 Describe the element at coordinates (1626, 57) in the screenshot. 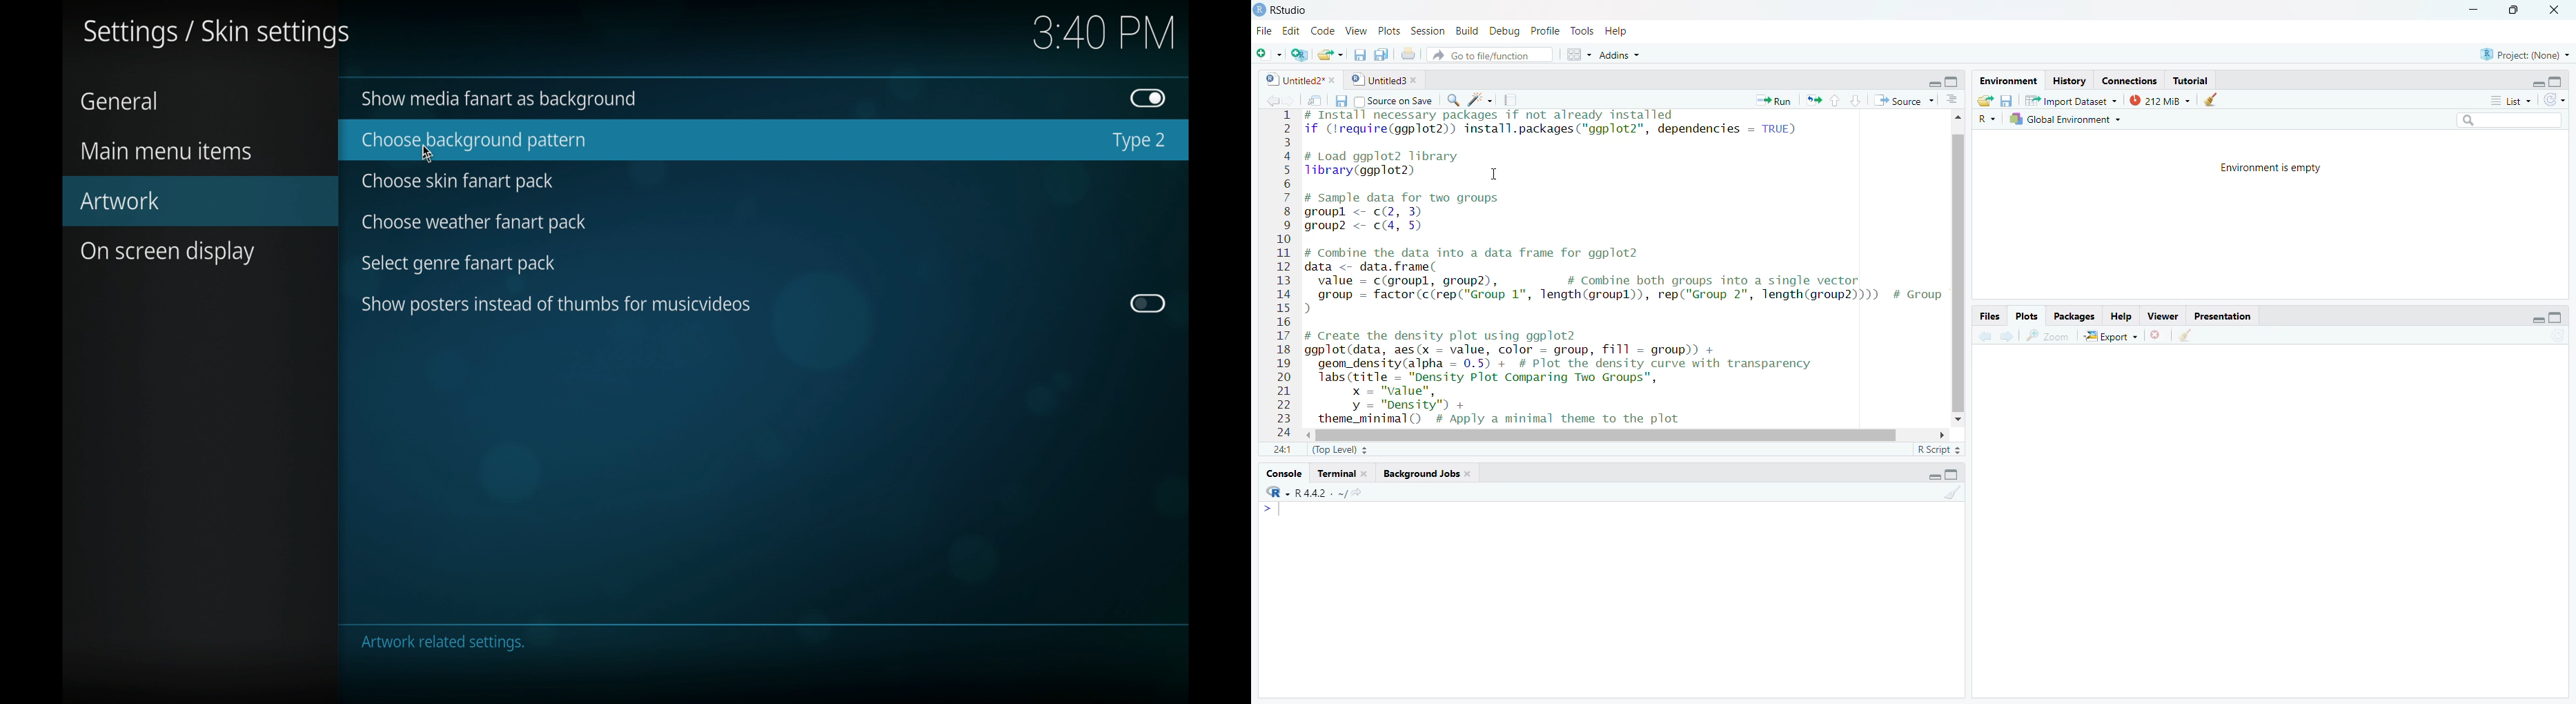

I see `addins` at that location.